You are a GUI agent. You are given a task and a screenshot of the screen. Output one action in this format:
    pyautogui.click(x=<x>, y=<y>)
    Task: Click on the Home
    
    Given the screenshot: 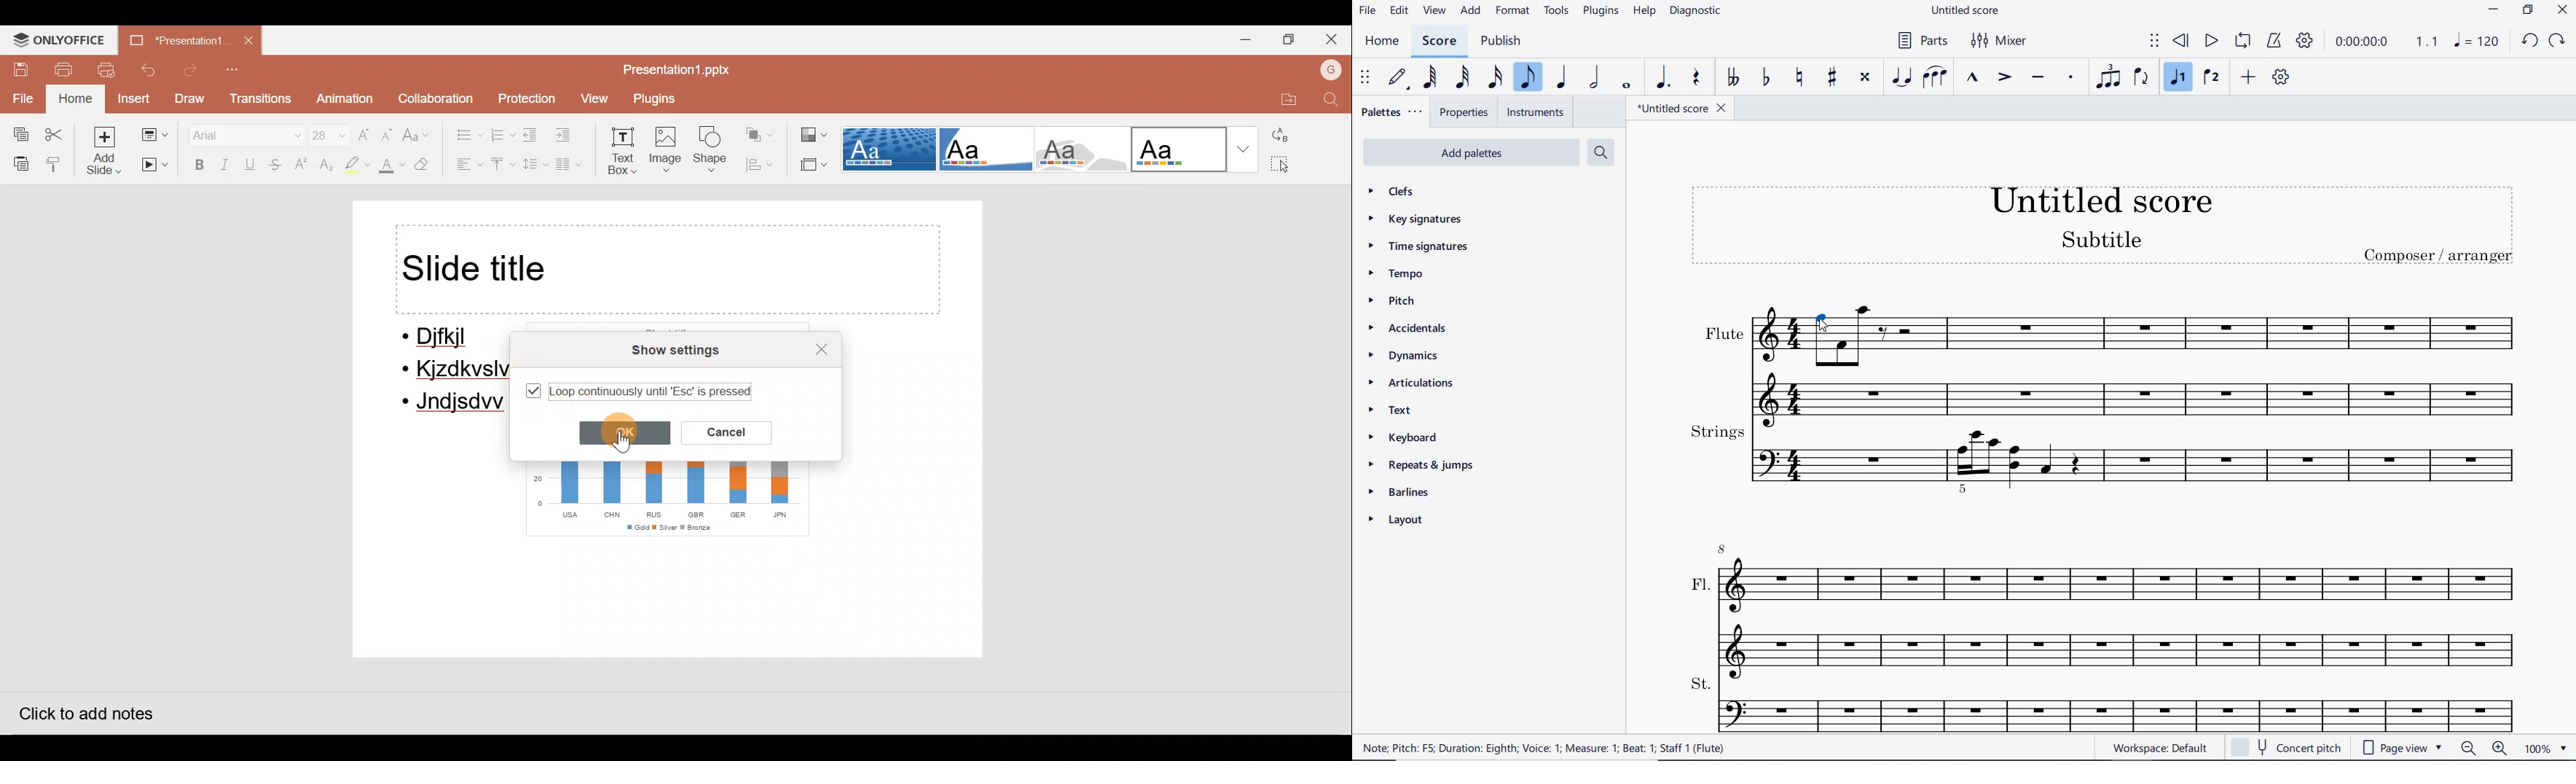 What is the action you would take?
    pyautogui.click(x=75, y=97)
    